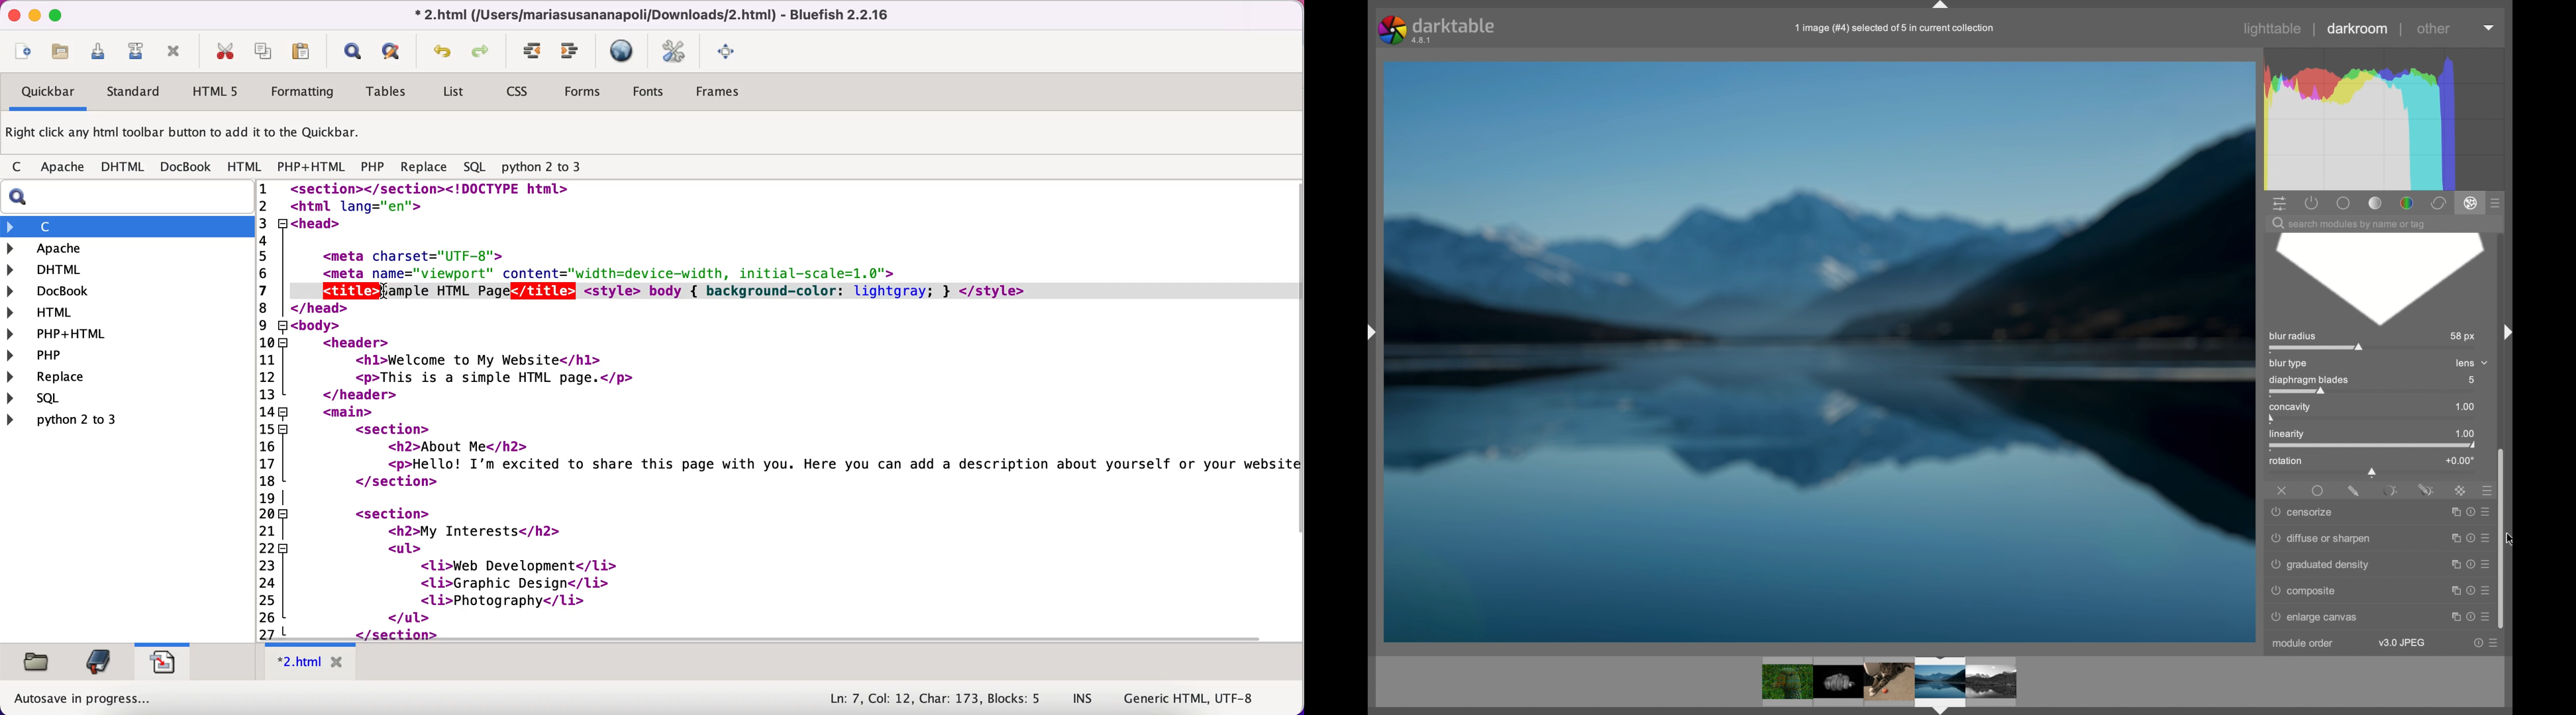  What do you see at coordinates (2406, 203) in the screenshot?
I see `color` at bounding box center [2406, 203].